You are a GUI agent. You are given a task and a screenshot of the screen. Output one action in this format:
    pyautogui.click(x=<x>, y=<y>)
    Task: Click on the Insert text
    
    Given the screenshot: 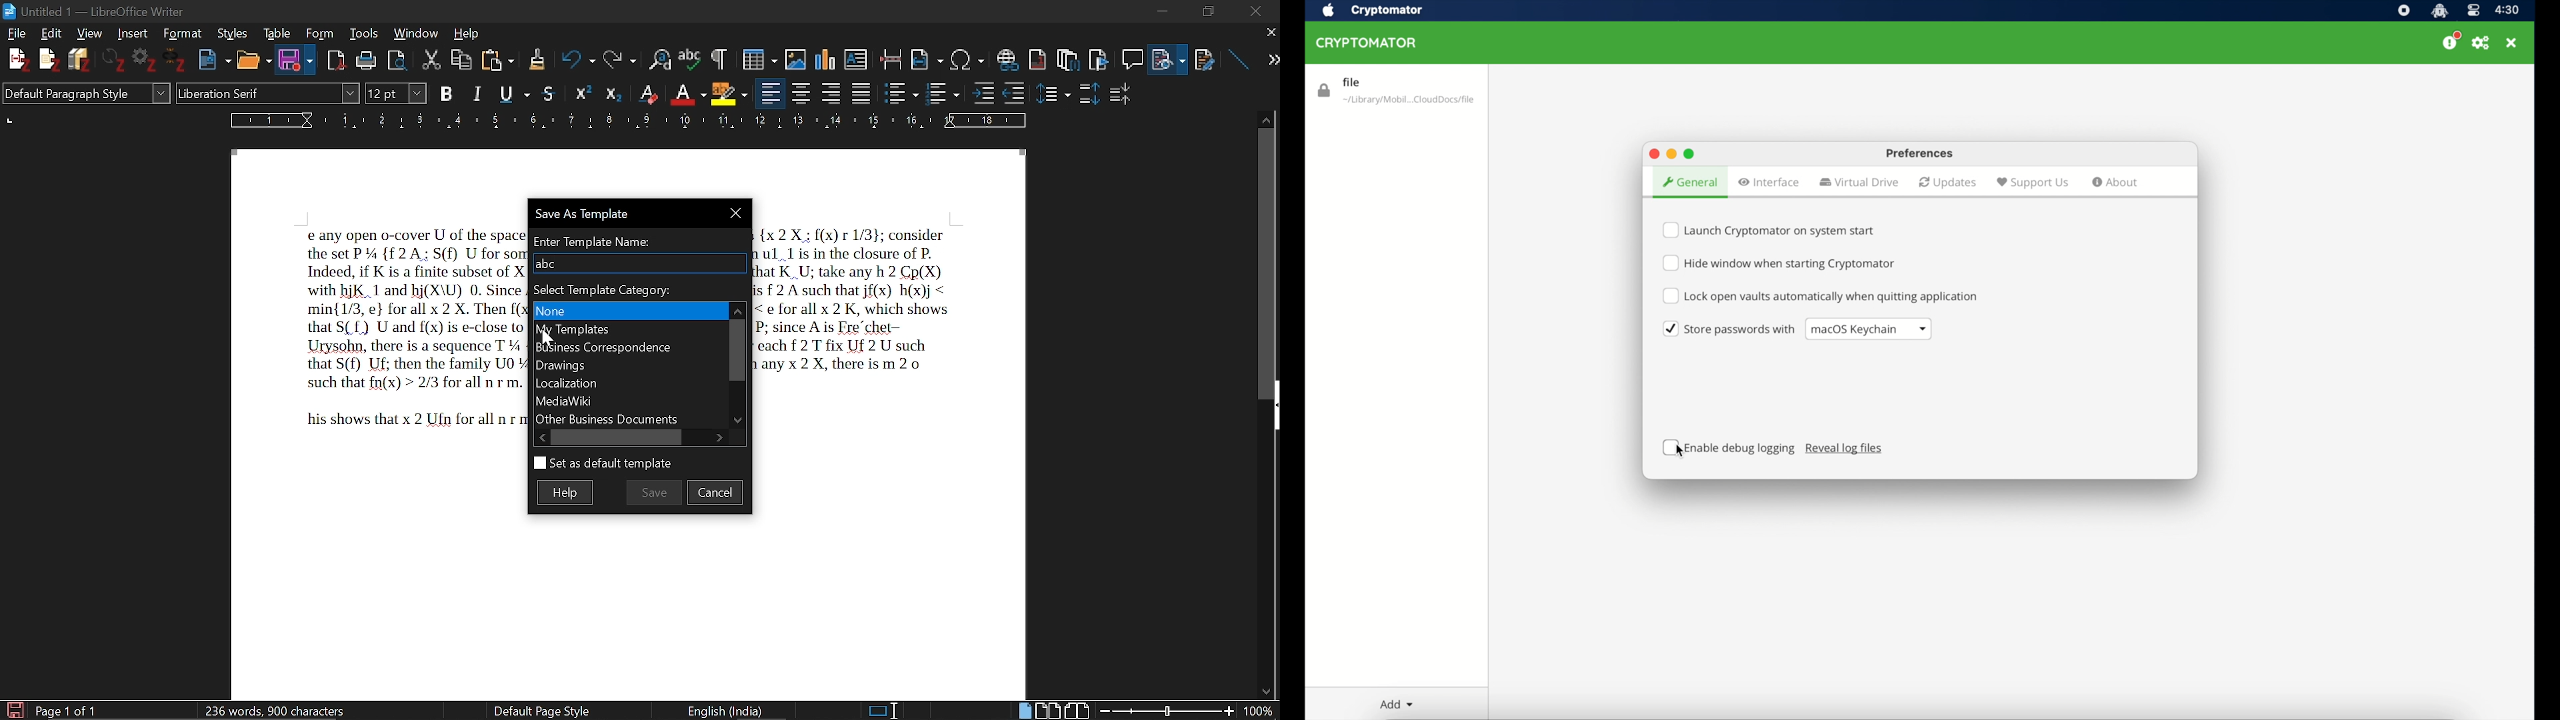 What is the action you would take?
    pyautogui.click(x=858, y=55)
    